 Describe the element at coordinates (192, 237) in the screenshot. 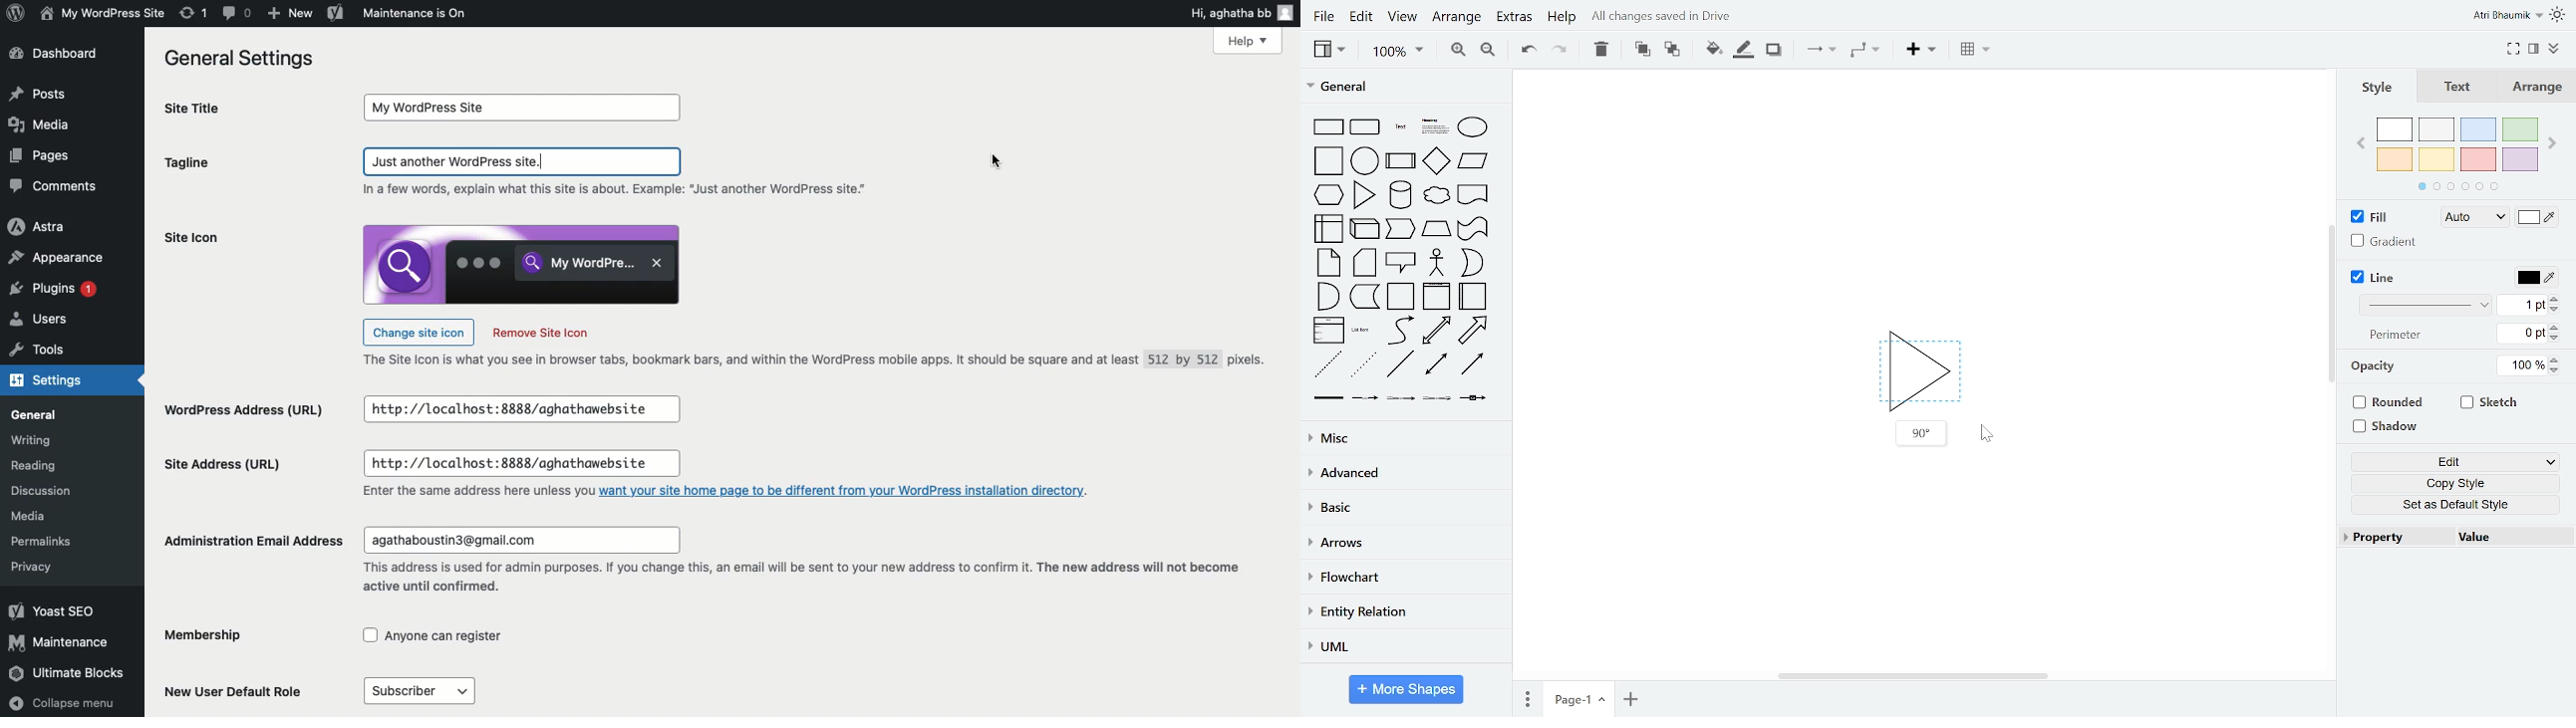

I see `Site icon` at that location.